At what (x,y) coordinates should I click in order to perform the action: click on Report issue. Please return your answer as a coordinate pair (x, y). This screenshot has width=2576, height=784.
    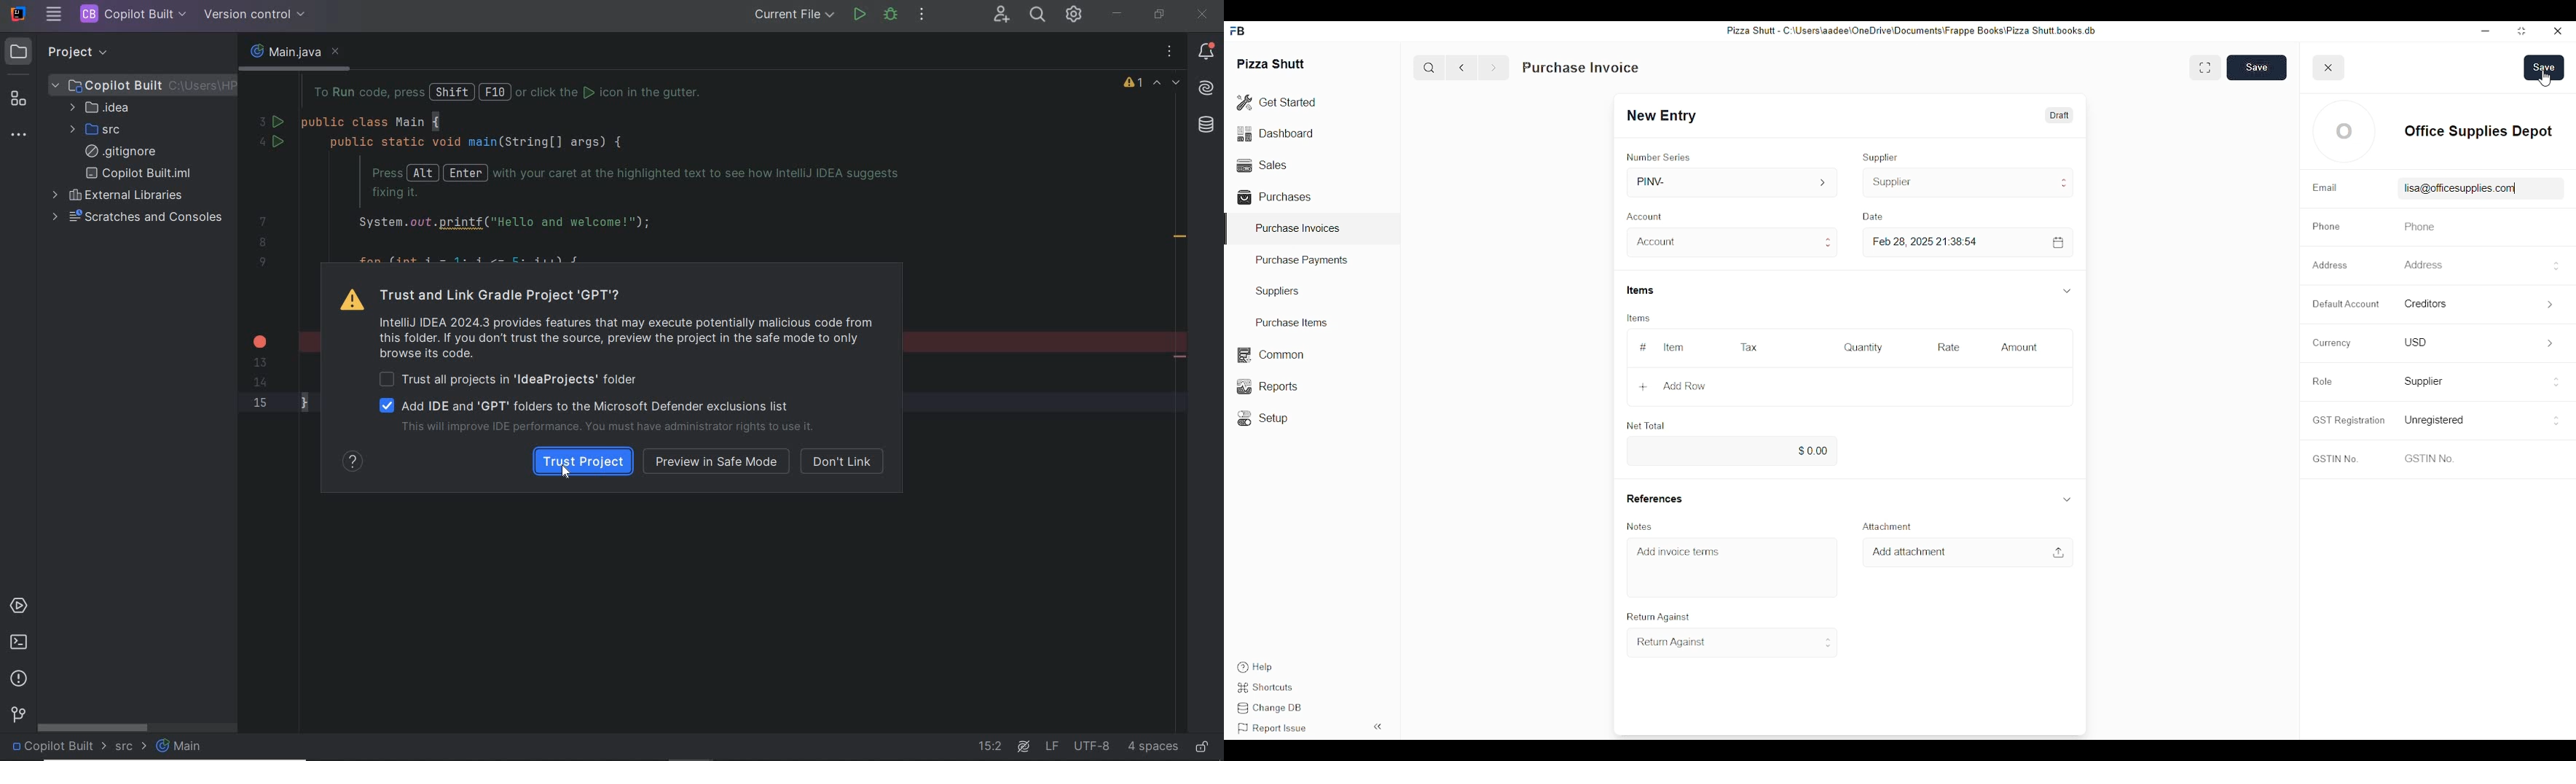
    Looking at the image, I should click on (1272, 729).